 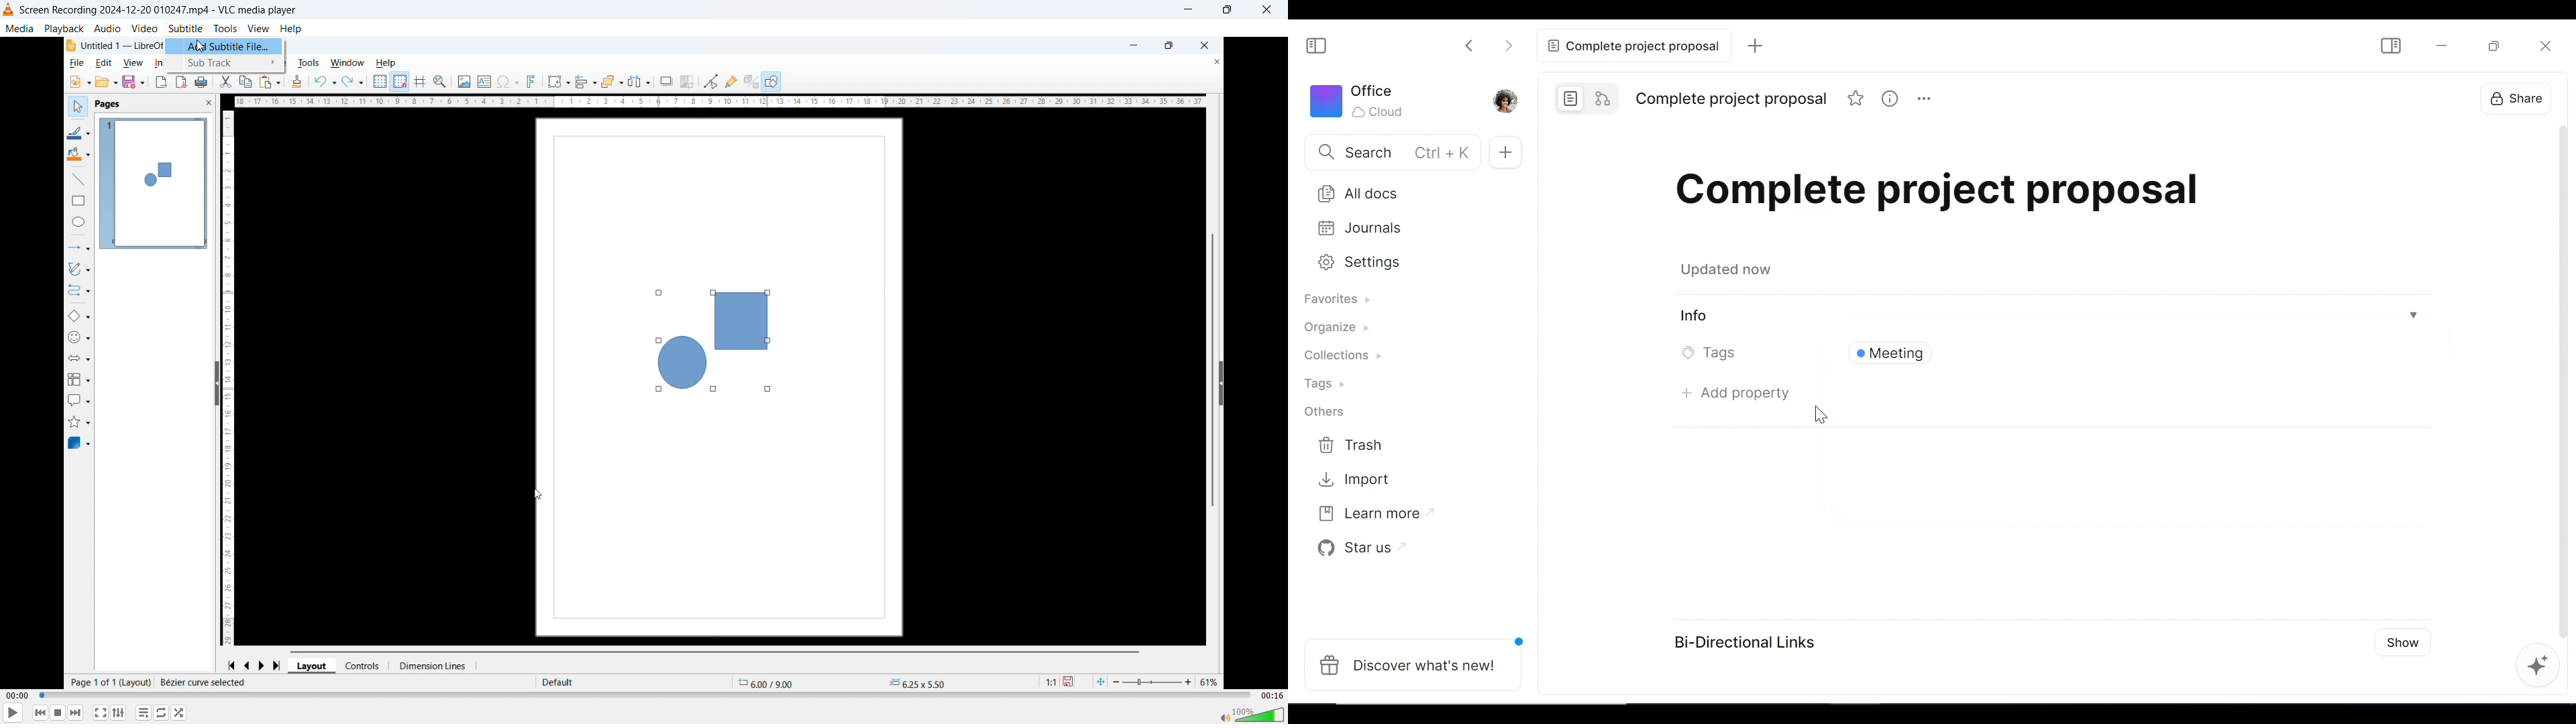 What do you see at coordinates (75, 105) in the screenshot?
I see `select ` at bounding box center [75, 105].